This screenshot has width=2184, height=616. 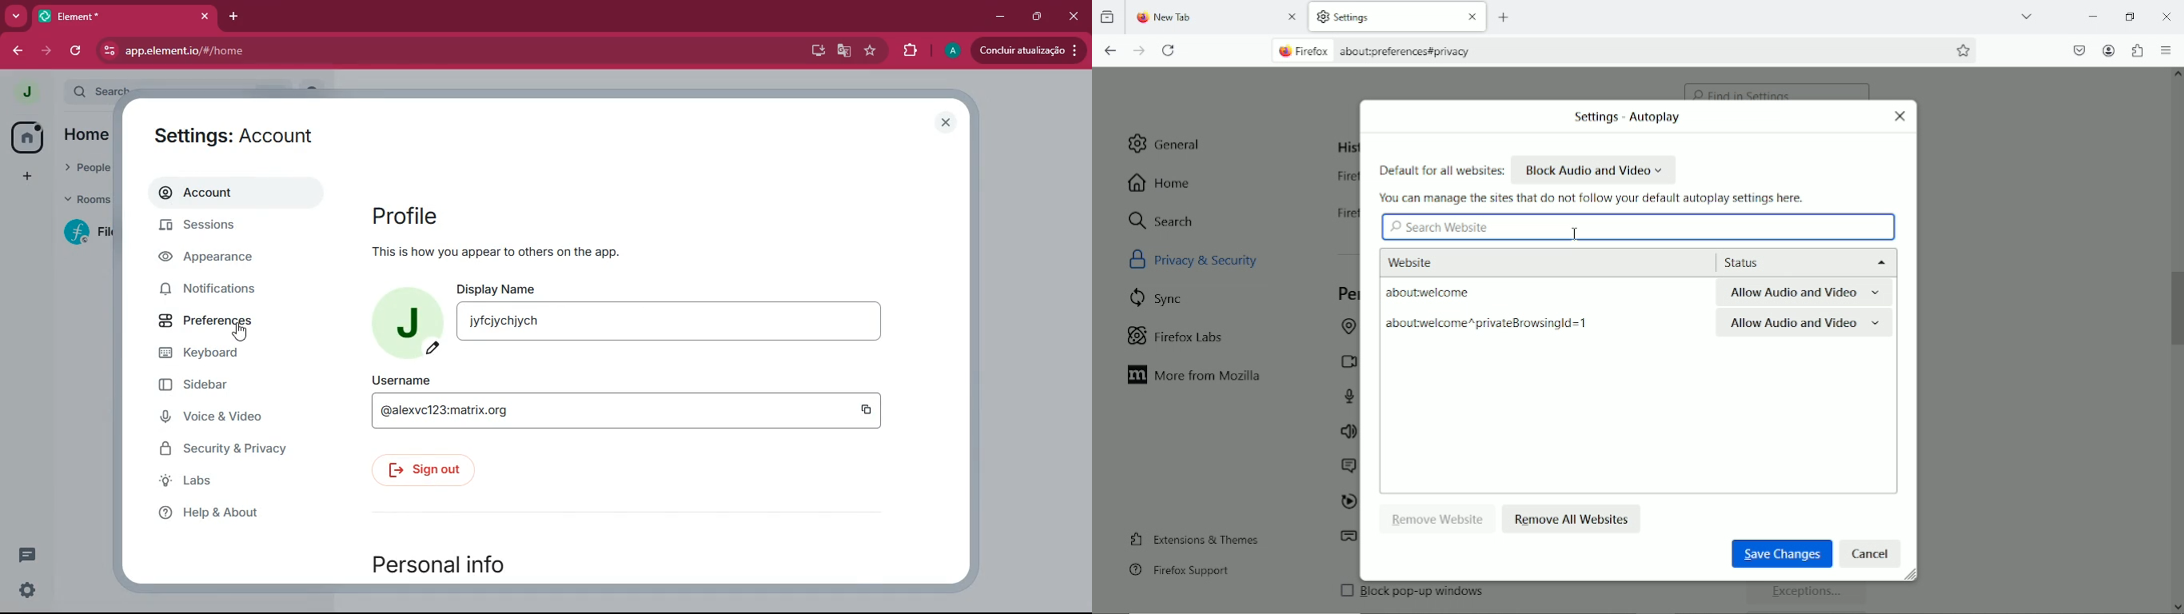 What do you see at coordinates (1026, 50) in the screenshot?
I see `update` at bounding box center [1026, 50].